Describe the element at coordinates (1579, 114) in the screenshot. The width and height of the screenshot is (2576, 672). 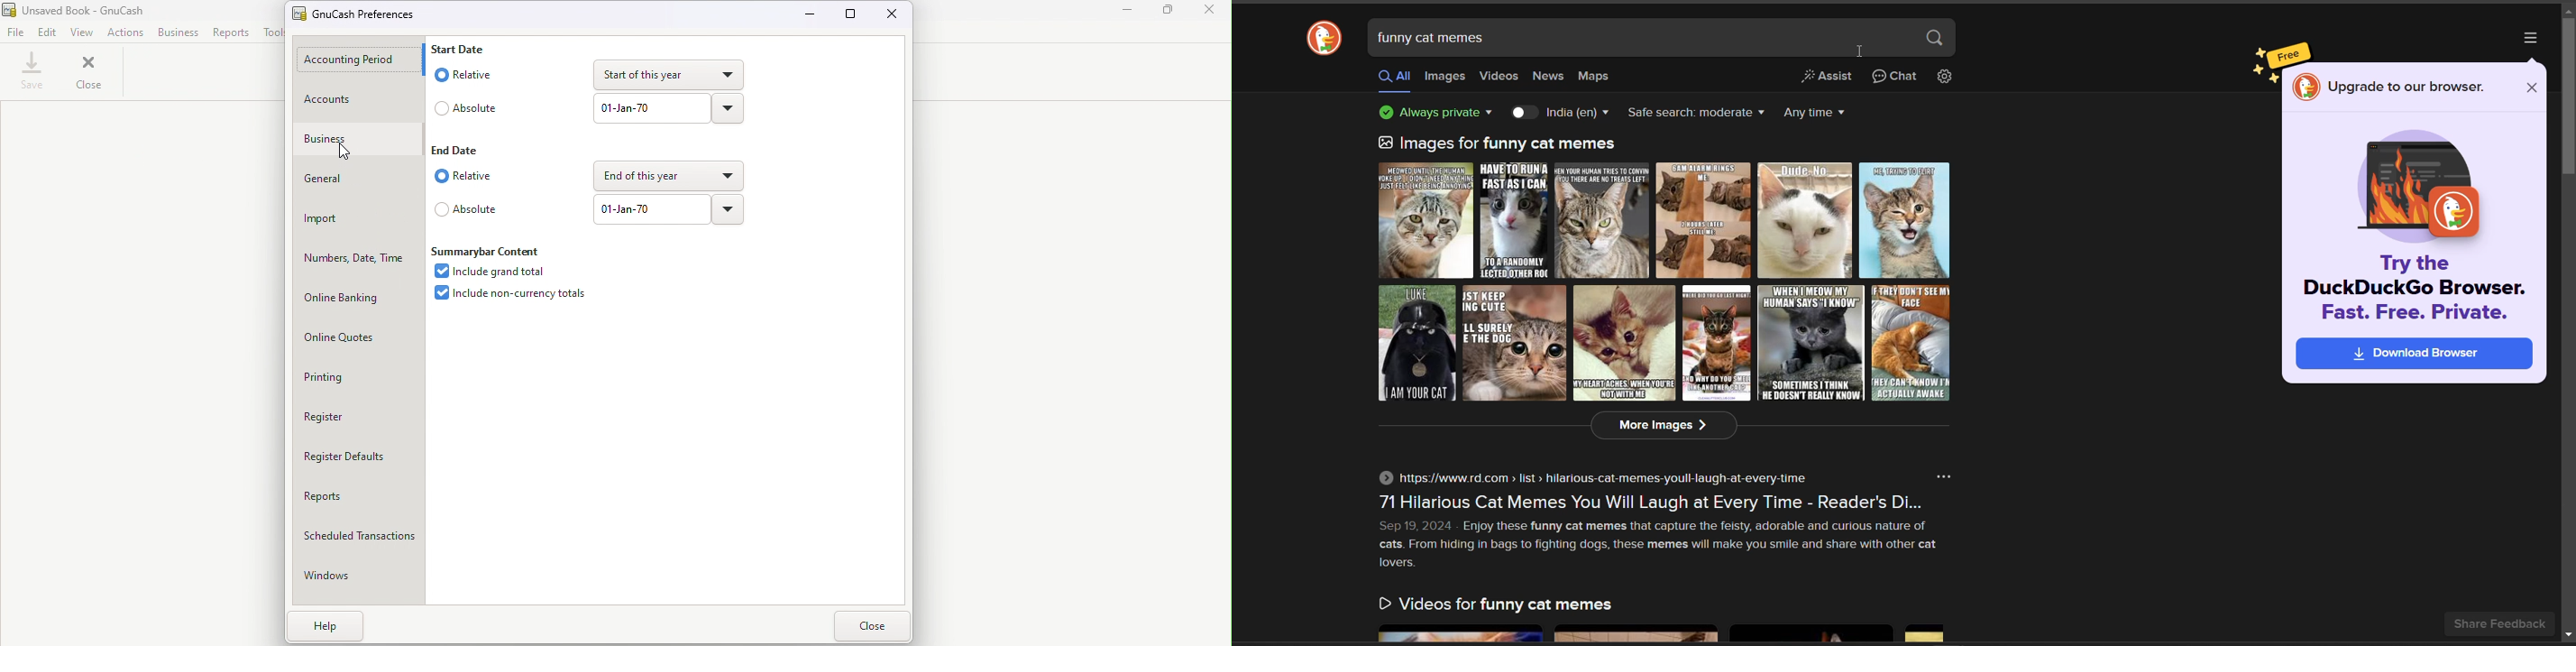
I see `country` at that location.